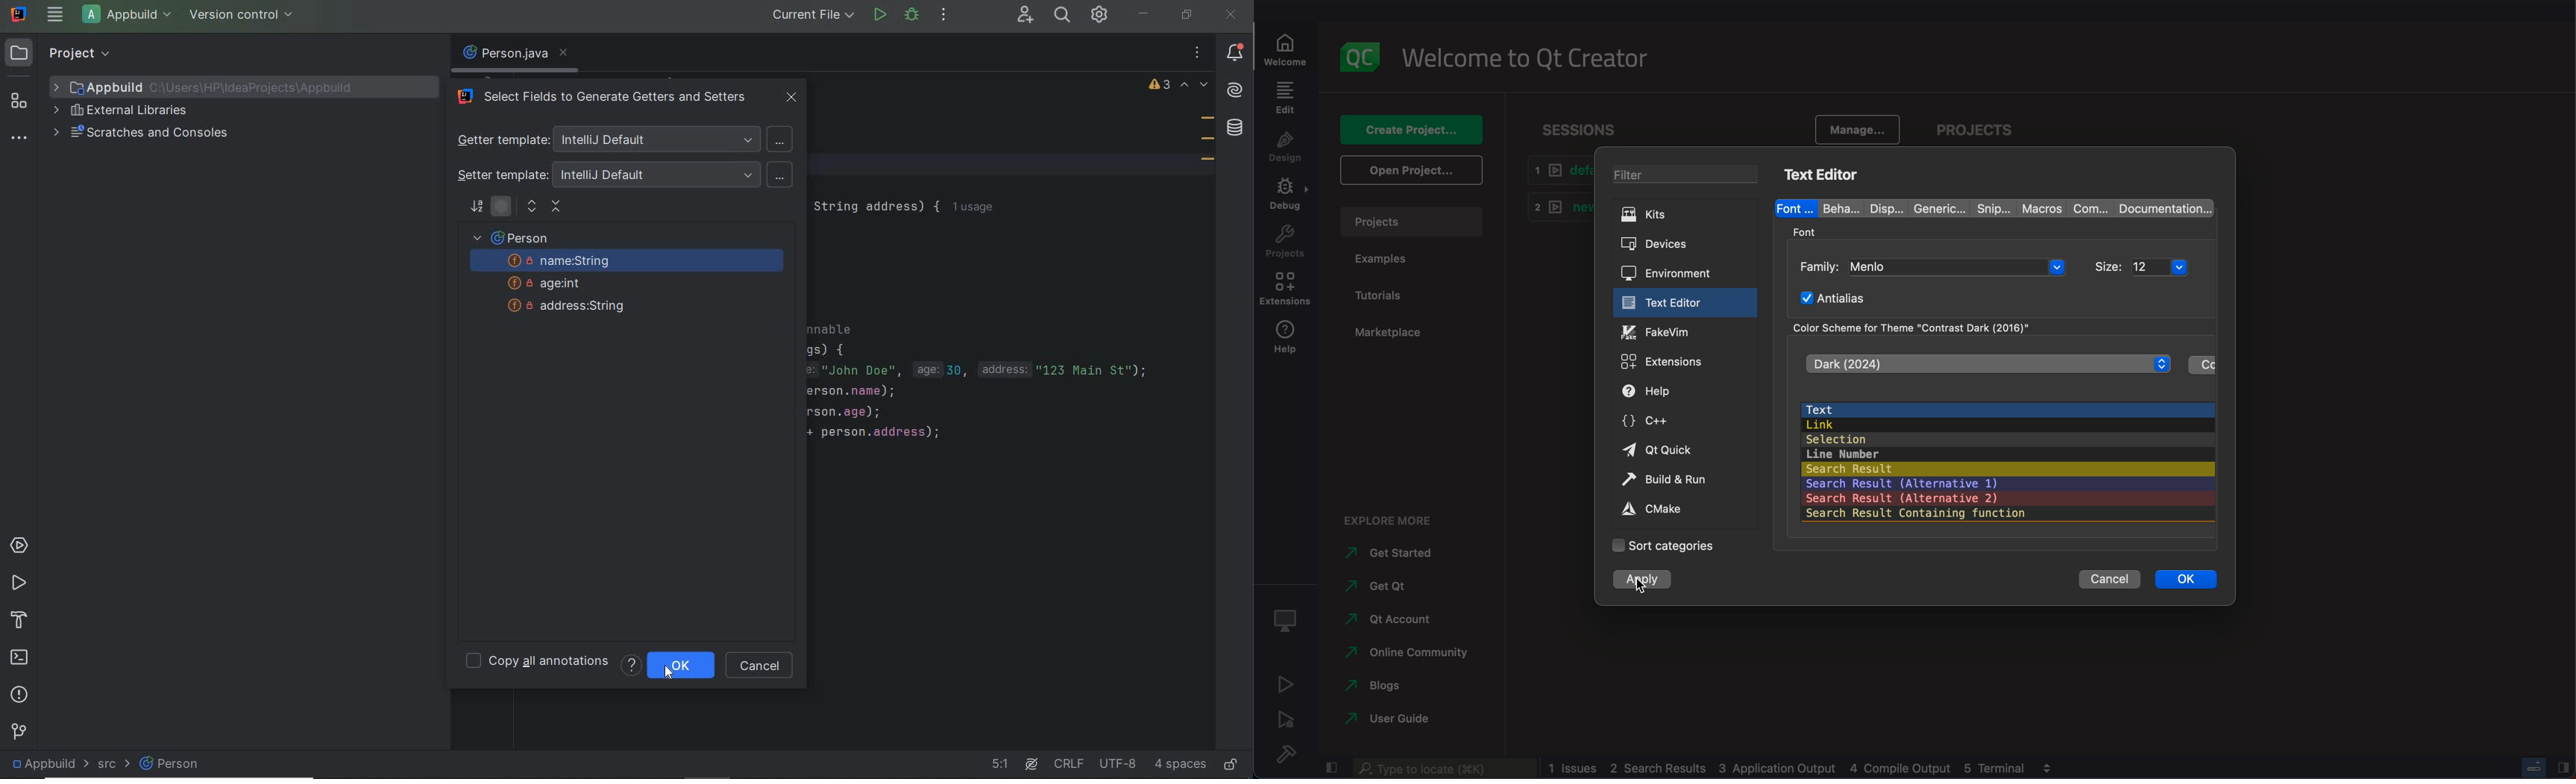  What do you see at coordinates (1231, 15) in the screenshot?
I see `close` at bounding box center [1231, 15].